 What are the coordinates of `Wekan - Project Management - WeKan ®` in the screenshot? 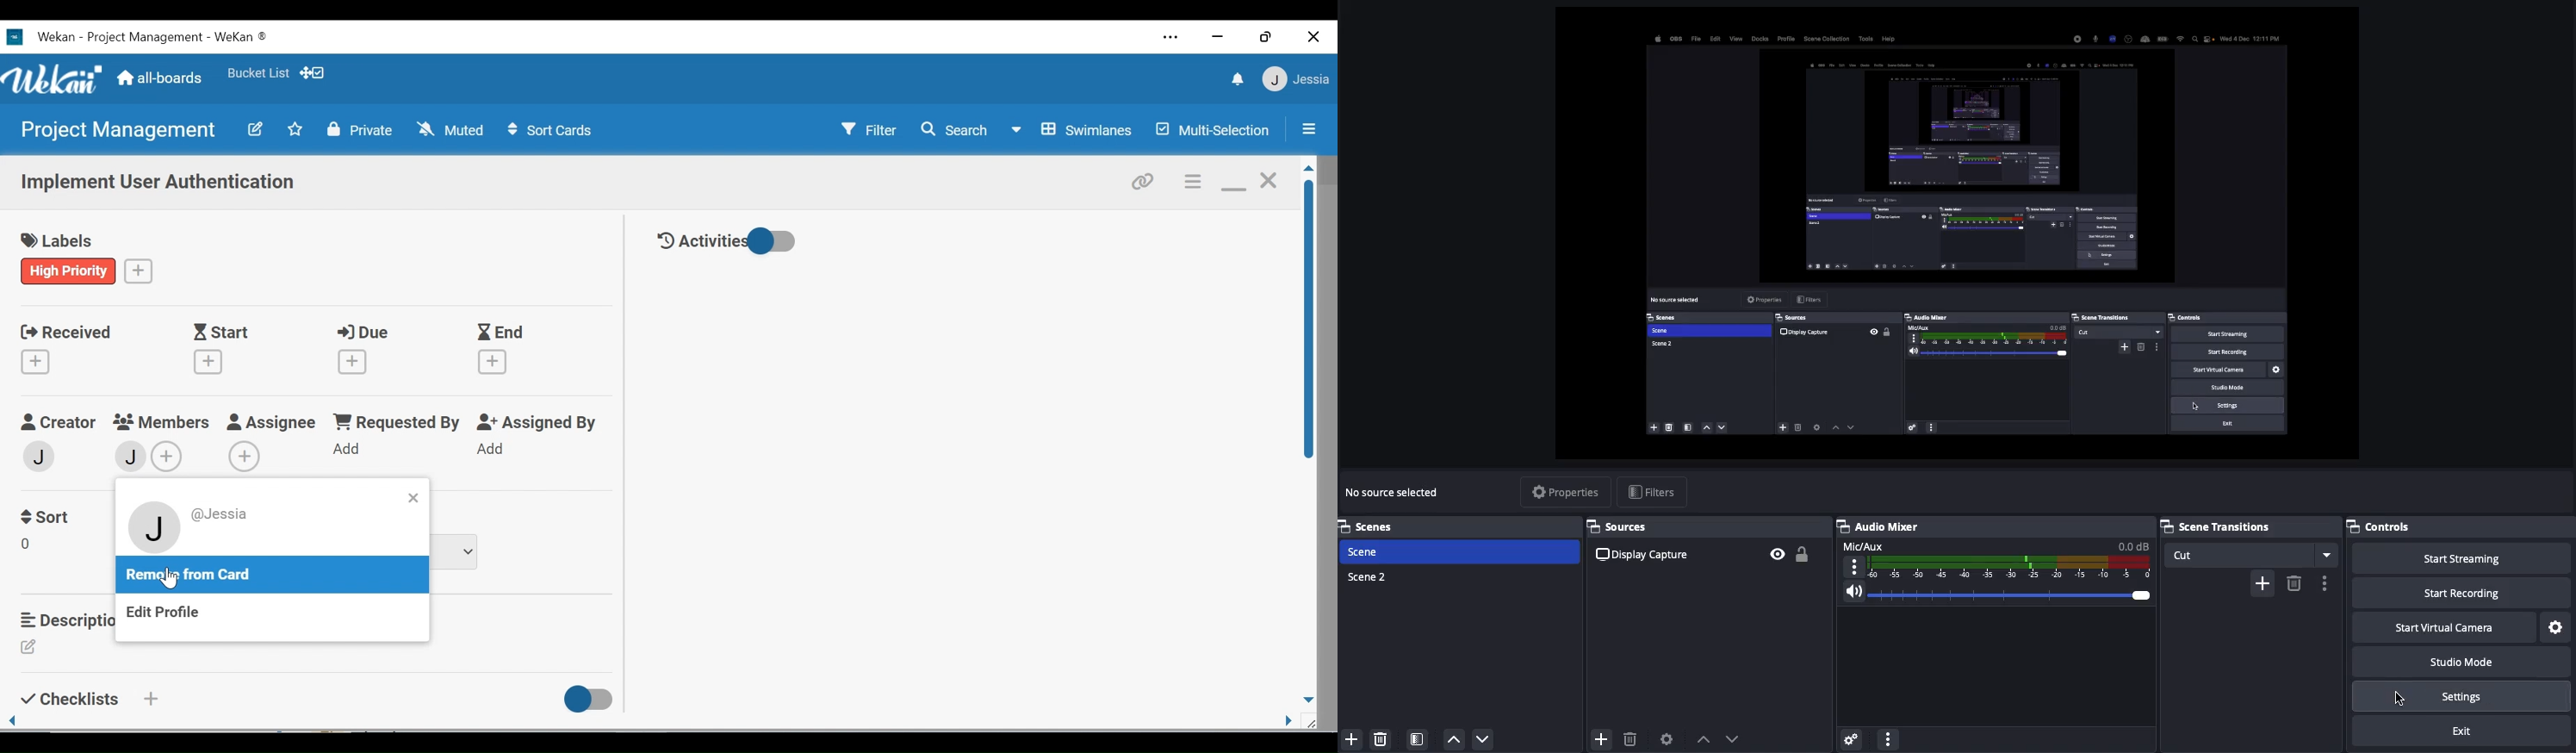 It's located at (150, 38).